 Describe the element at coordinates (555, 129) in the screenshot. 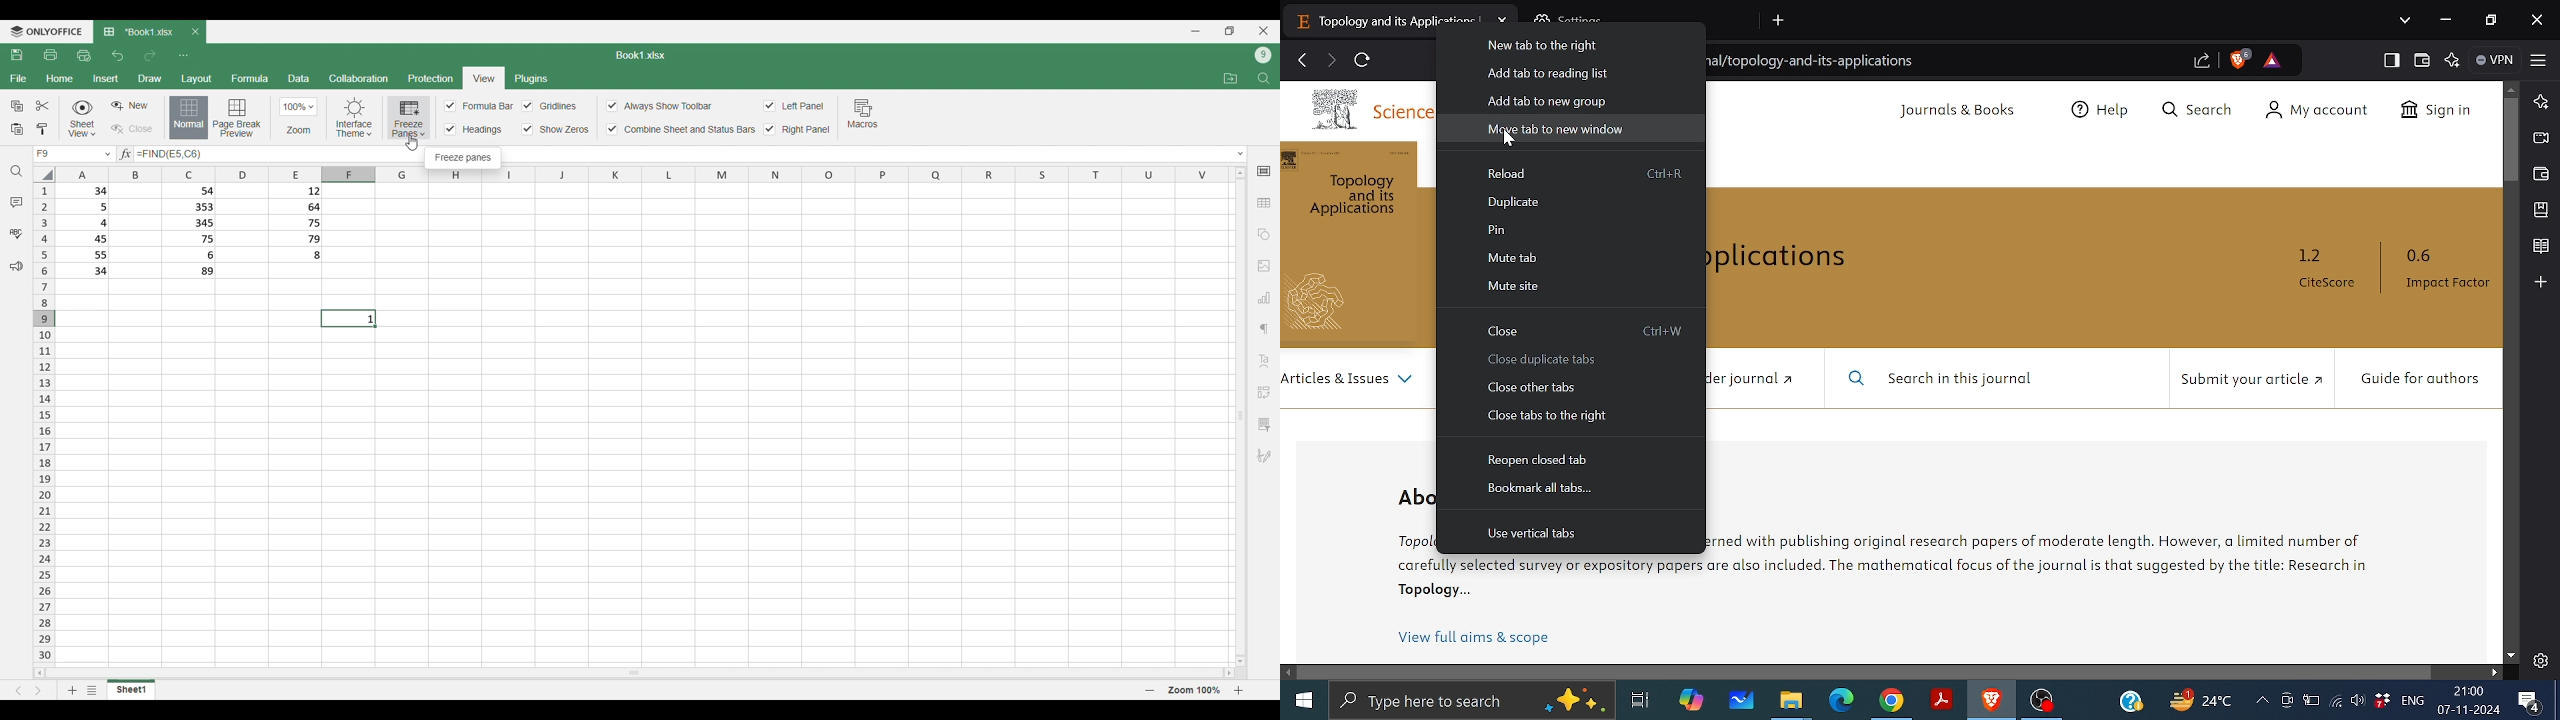

I see `` at that location.